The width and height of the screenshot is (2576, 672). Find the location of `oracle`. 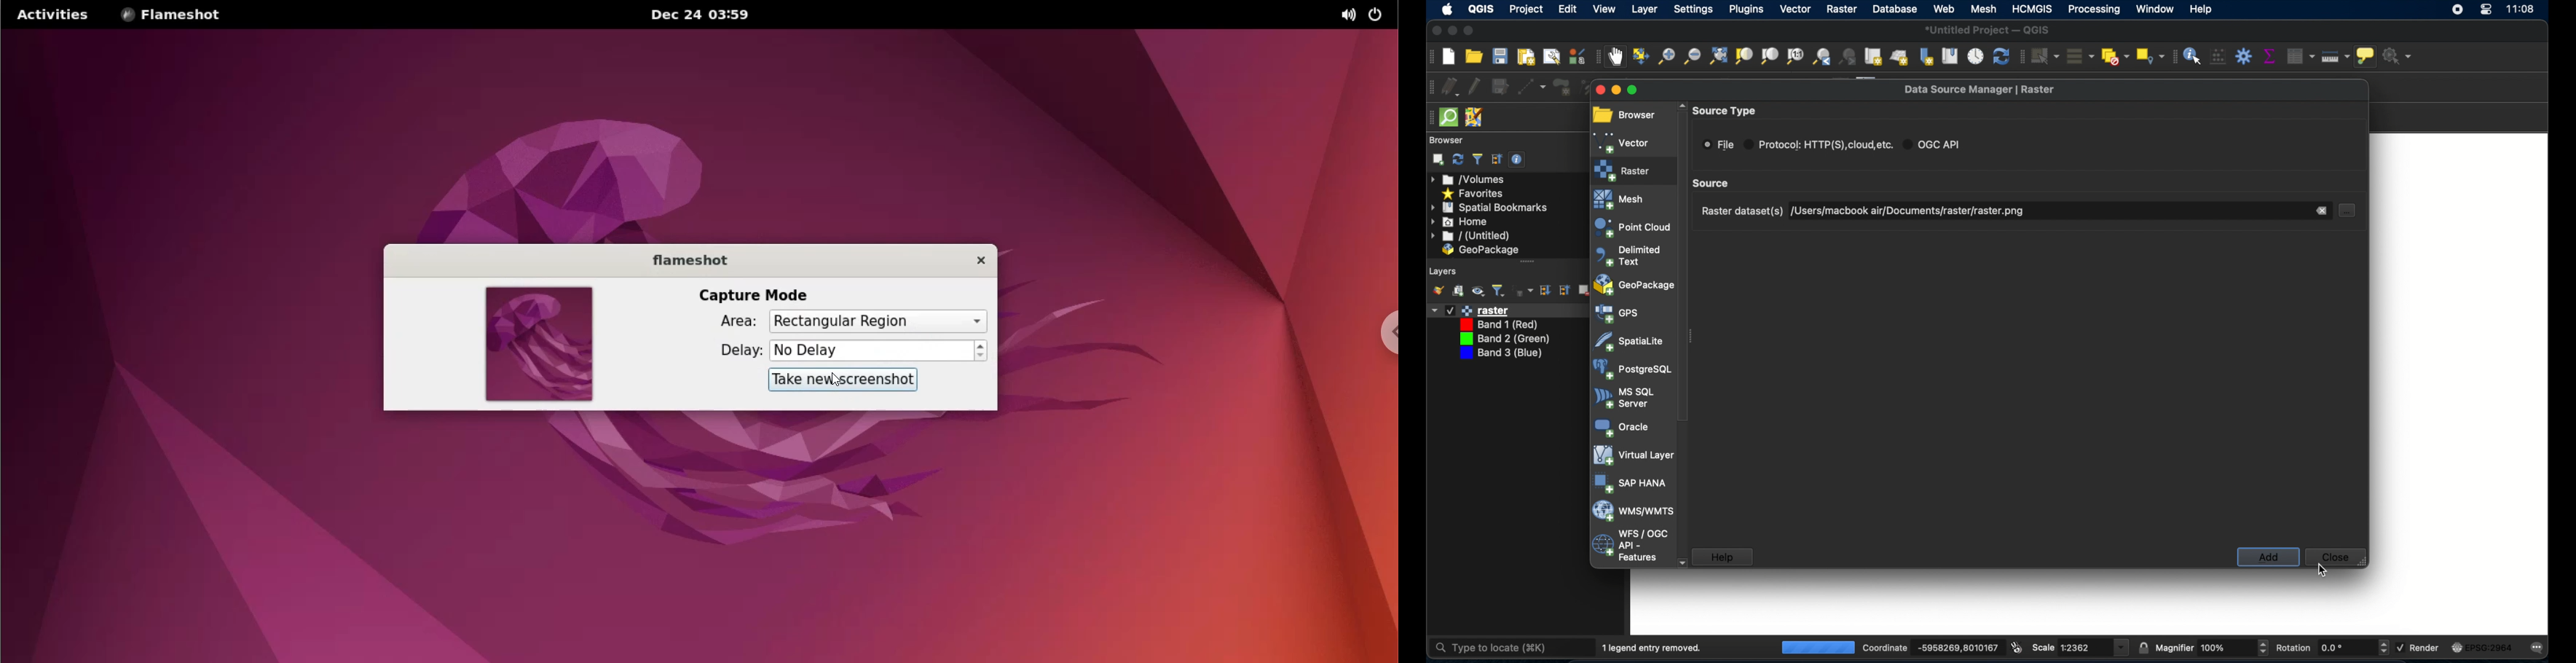

oracle is located at coordinates (1625, 427).